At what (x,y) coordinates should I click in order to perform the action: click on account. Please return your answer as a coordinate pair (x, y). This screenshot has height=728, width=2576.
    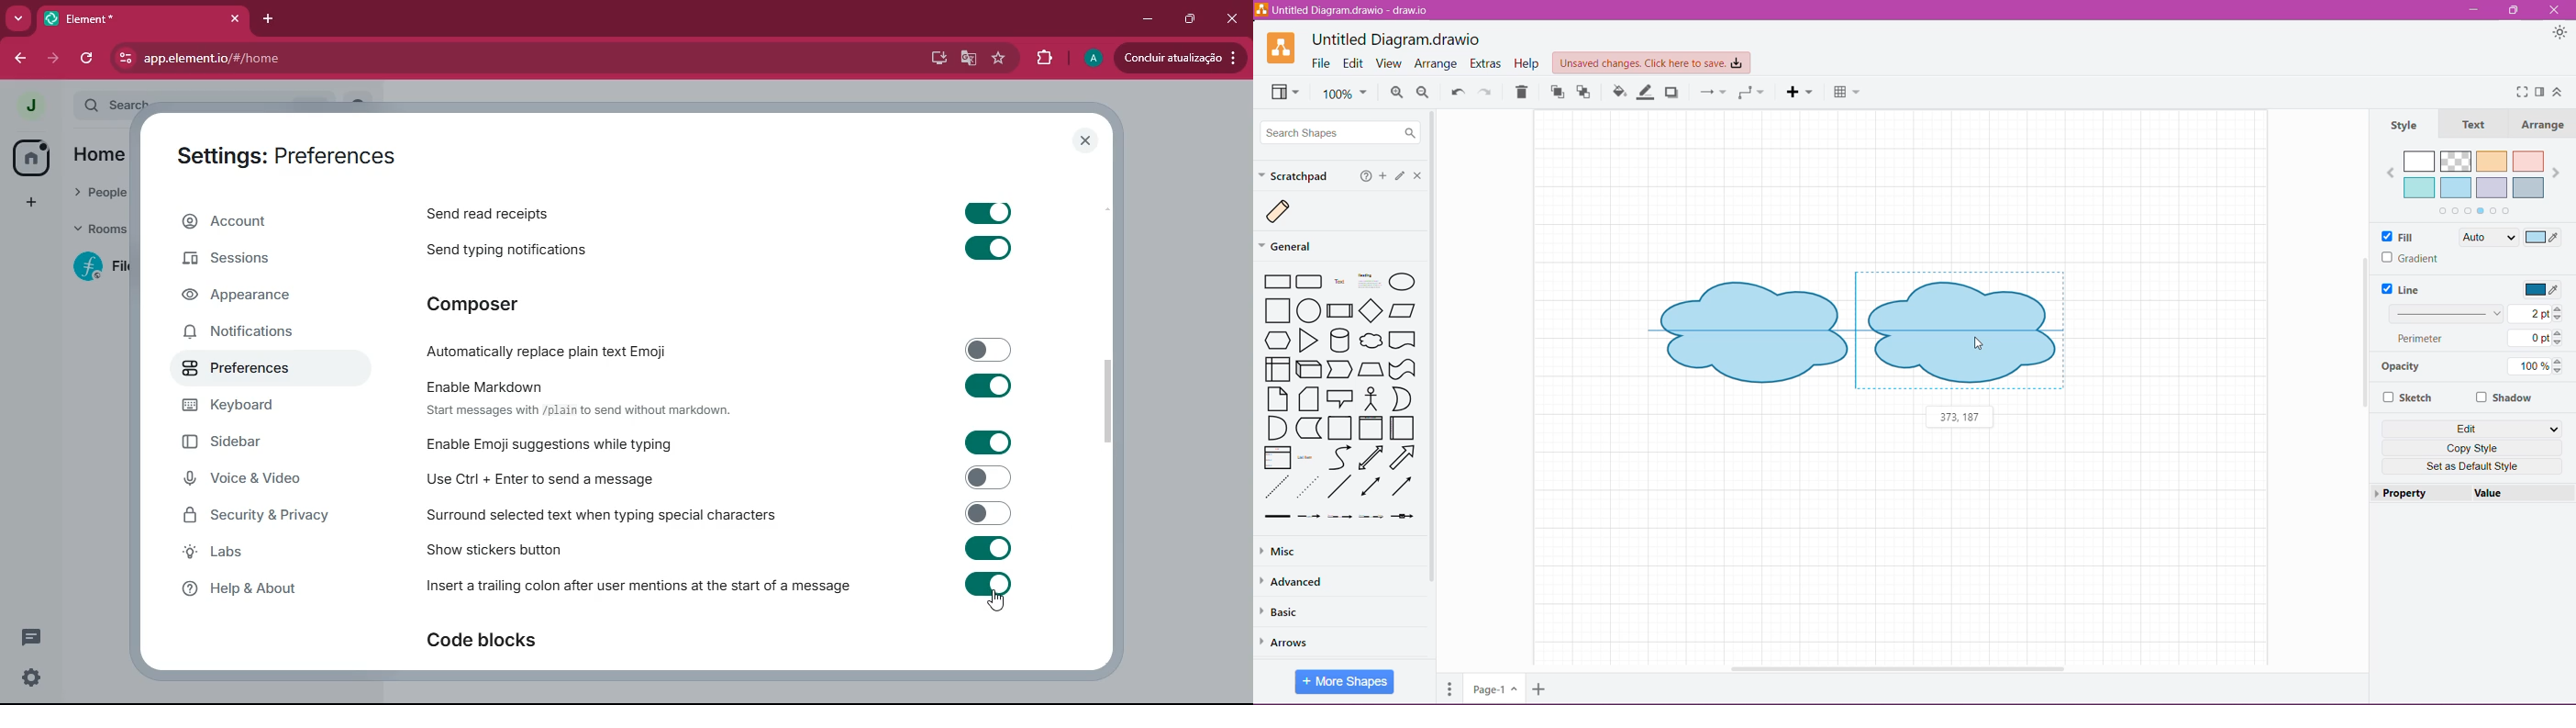
    Looking at the image, I should click on (261, 221).